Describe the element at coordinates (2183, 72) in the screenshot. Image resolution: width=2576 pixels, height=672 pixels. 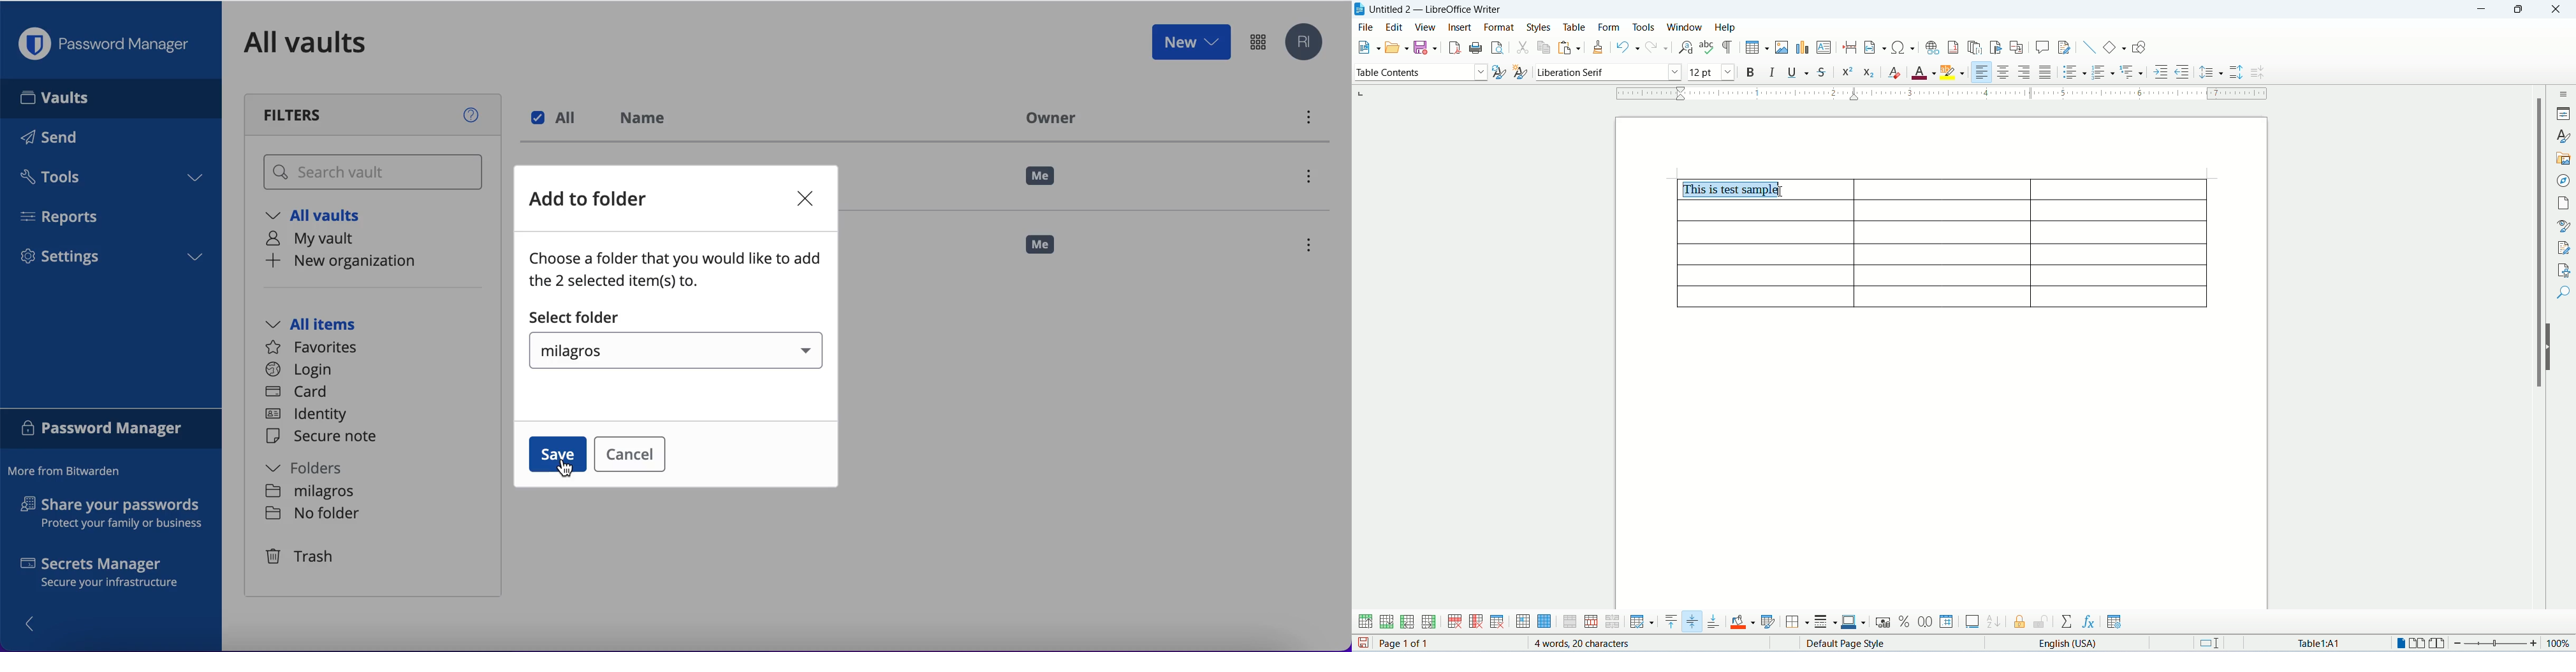
I see `decrease indent` at that location.